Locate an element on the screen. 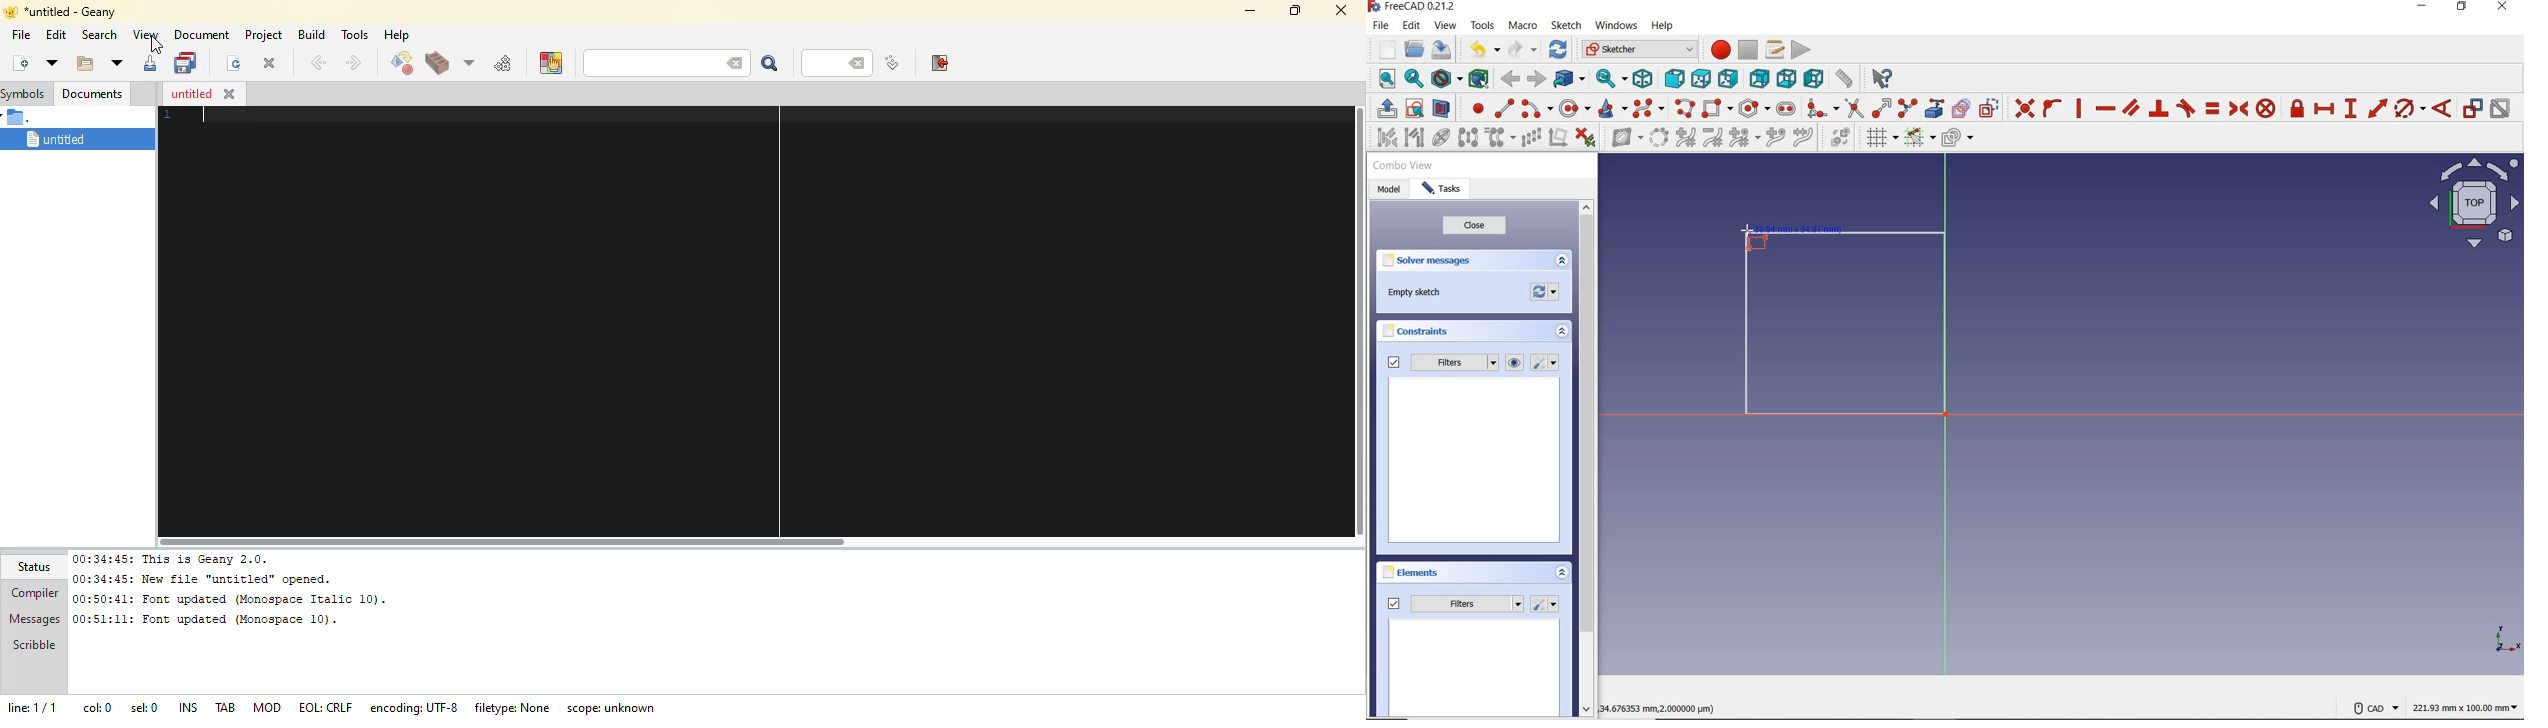  show/hide all listed constraints from3D view is located at coordinates (1515, 363).